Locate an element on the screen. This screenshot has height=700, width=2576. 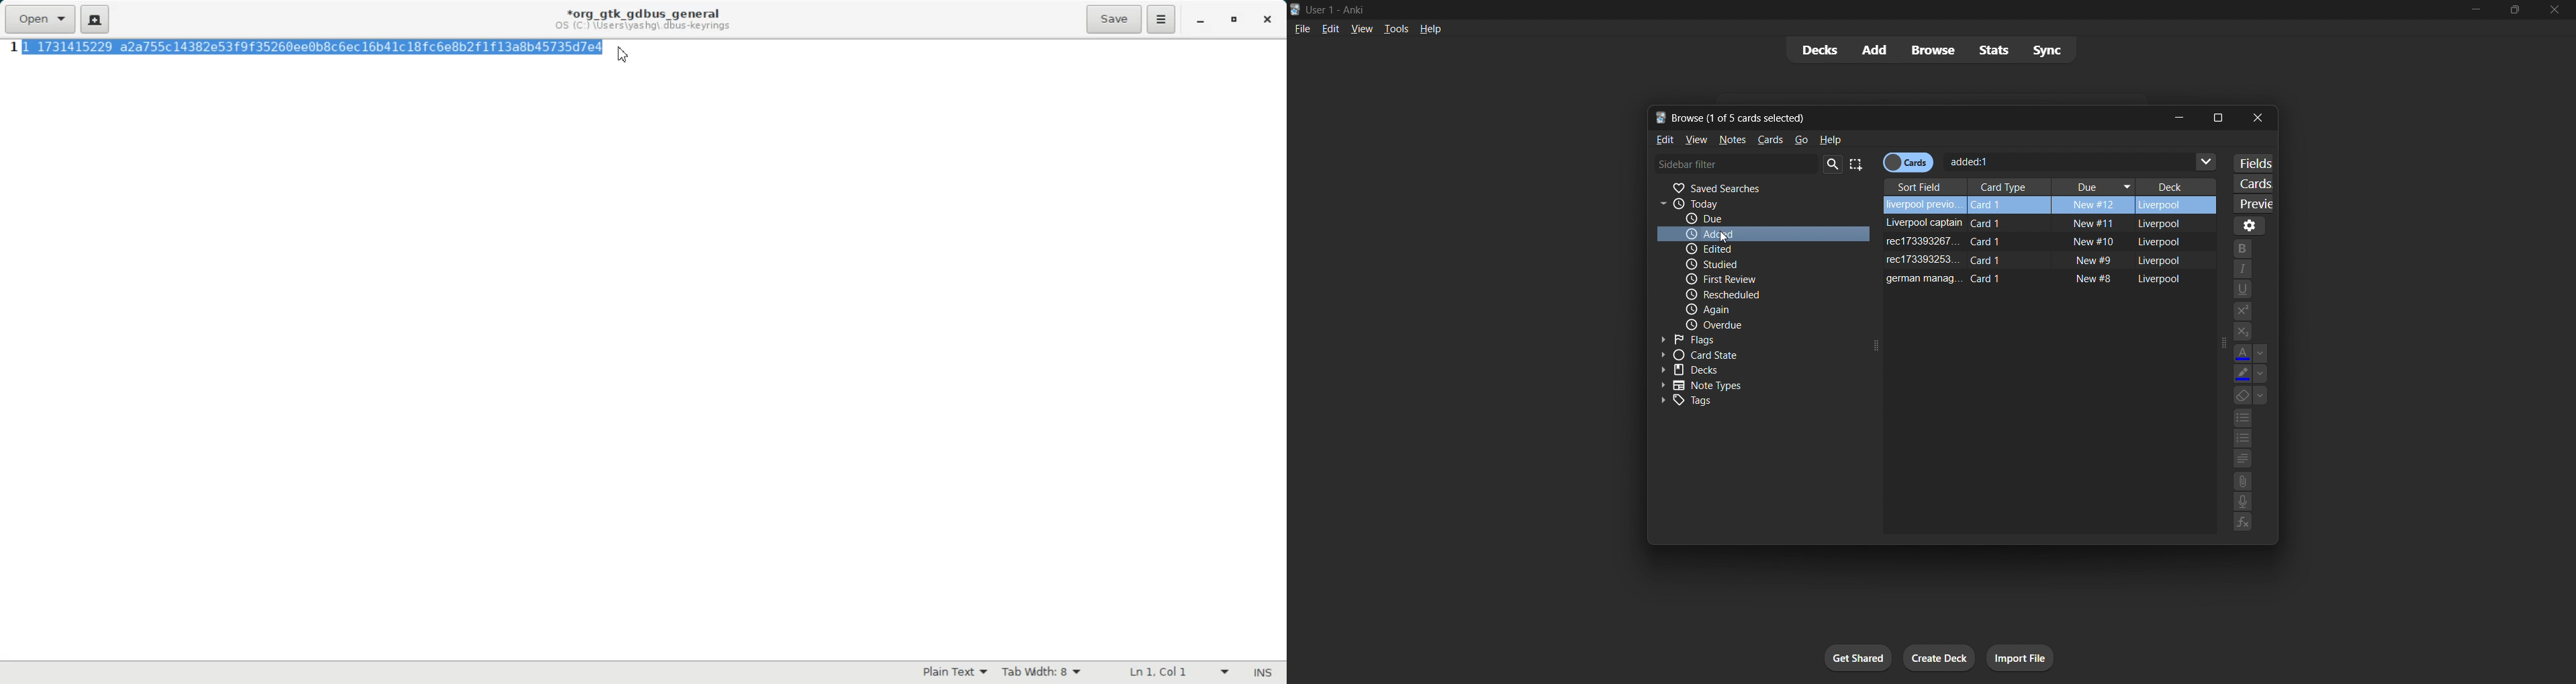
minimize is located at coordinates (2178, 116).